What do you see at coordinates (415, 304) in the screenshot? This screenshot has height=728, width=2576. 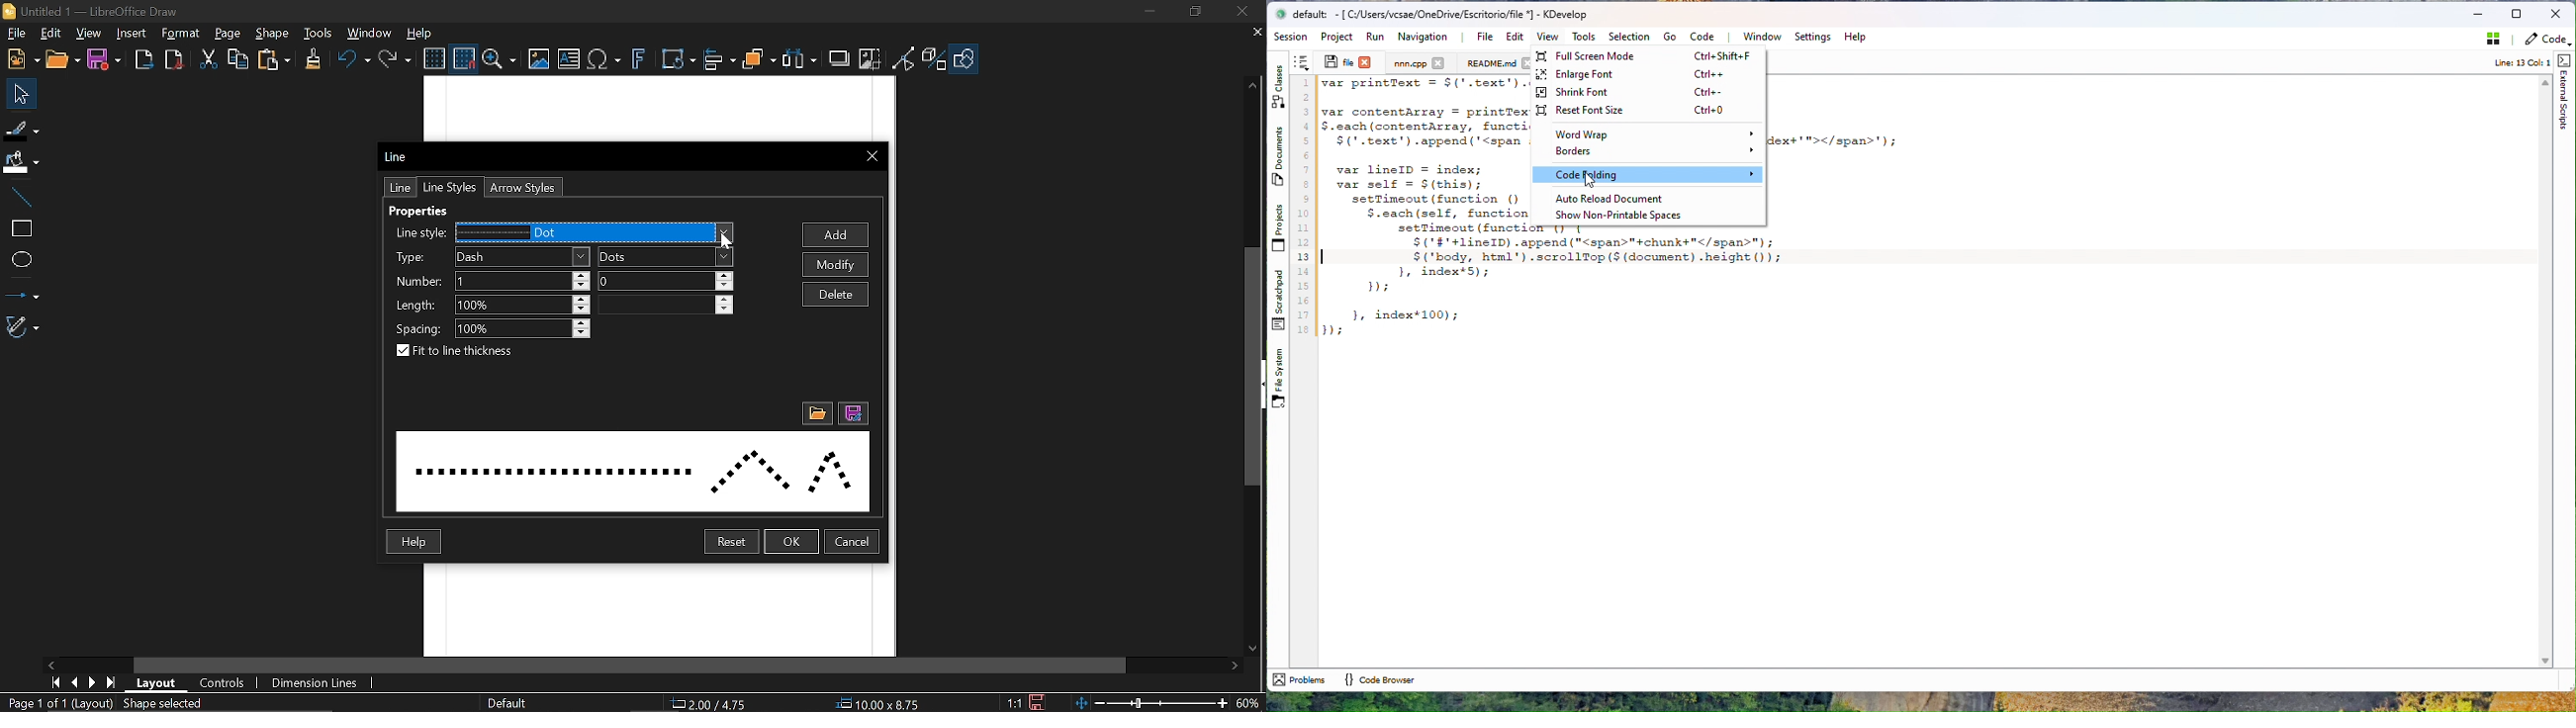 I see `Length:` at bounding box center [415, 304].